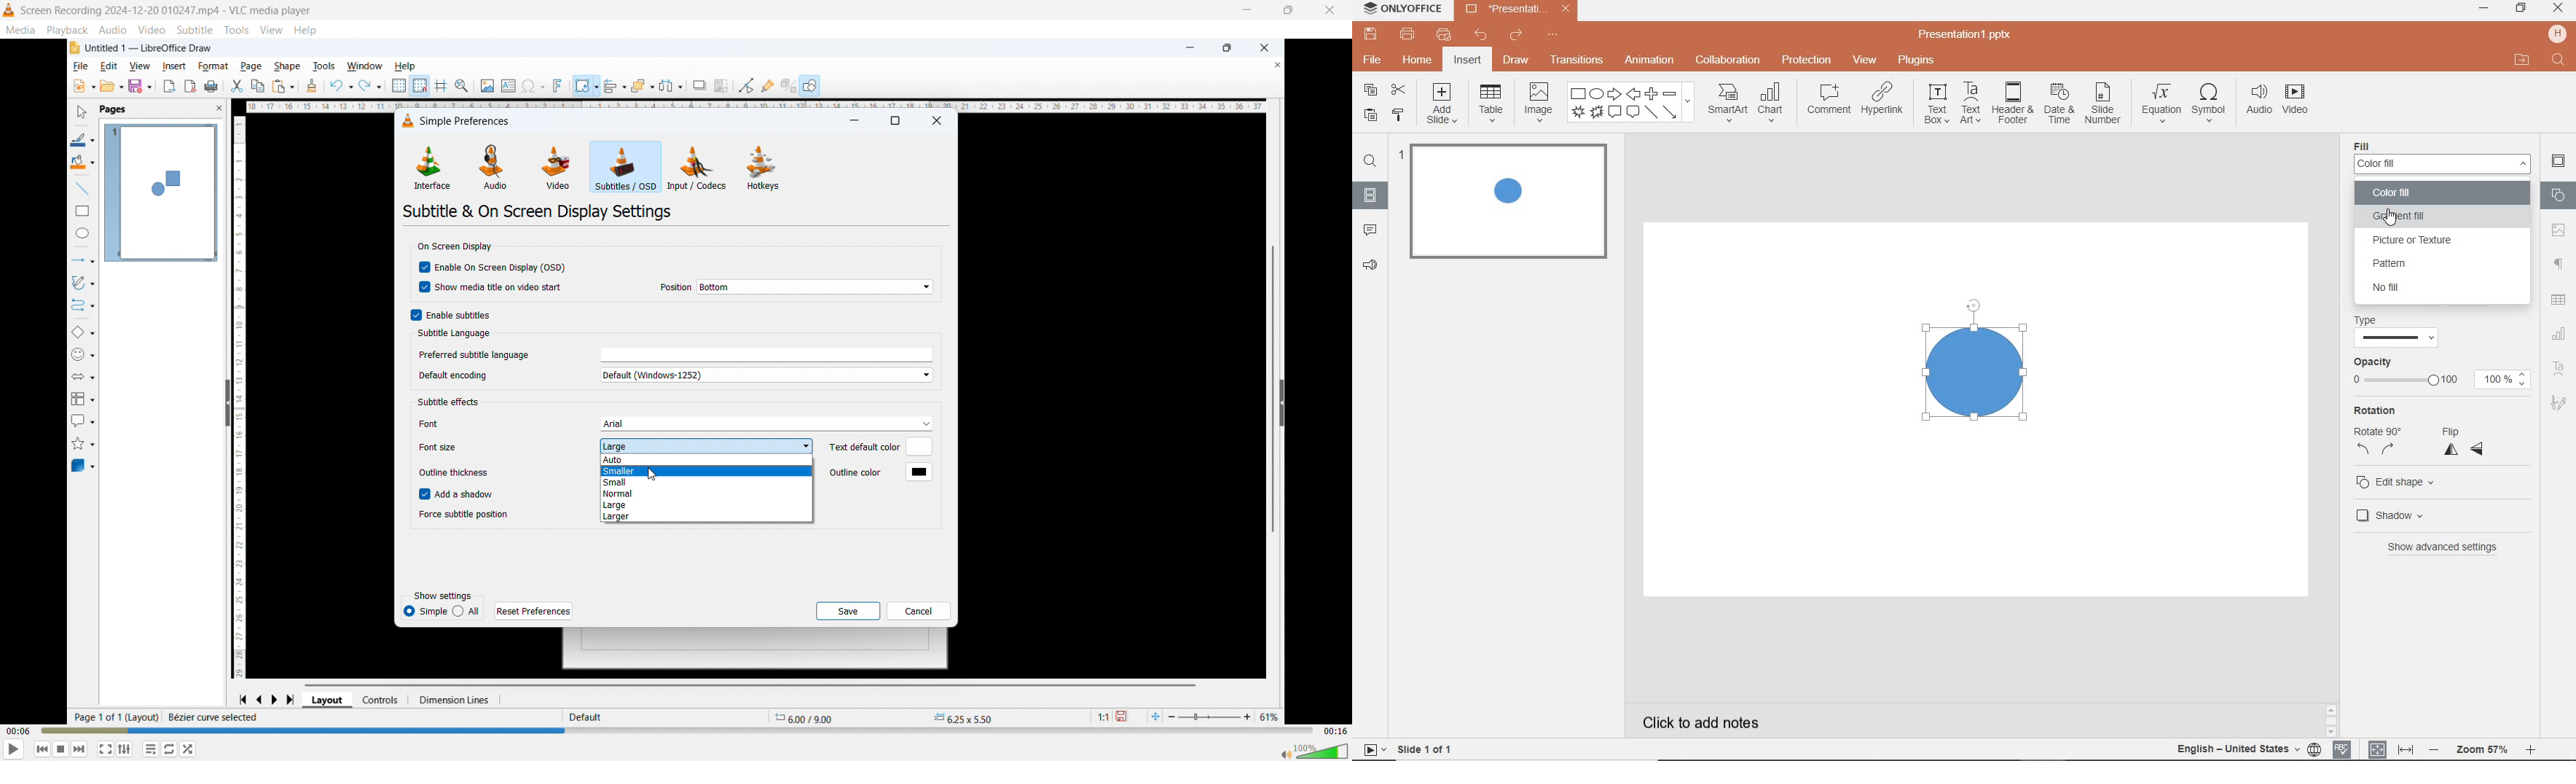 This screenshot has width=2576, height=784. I want to click on collaboration, so click(1729, 61).